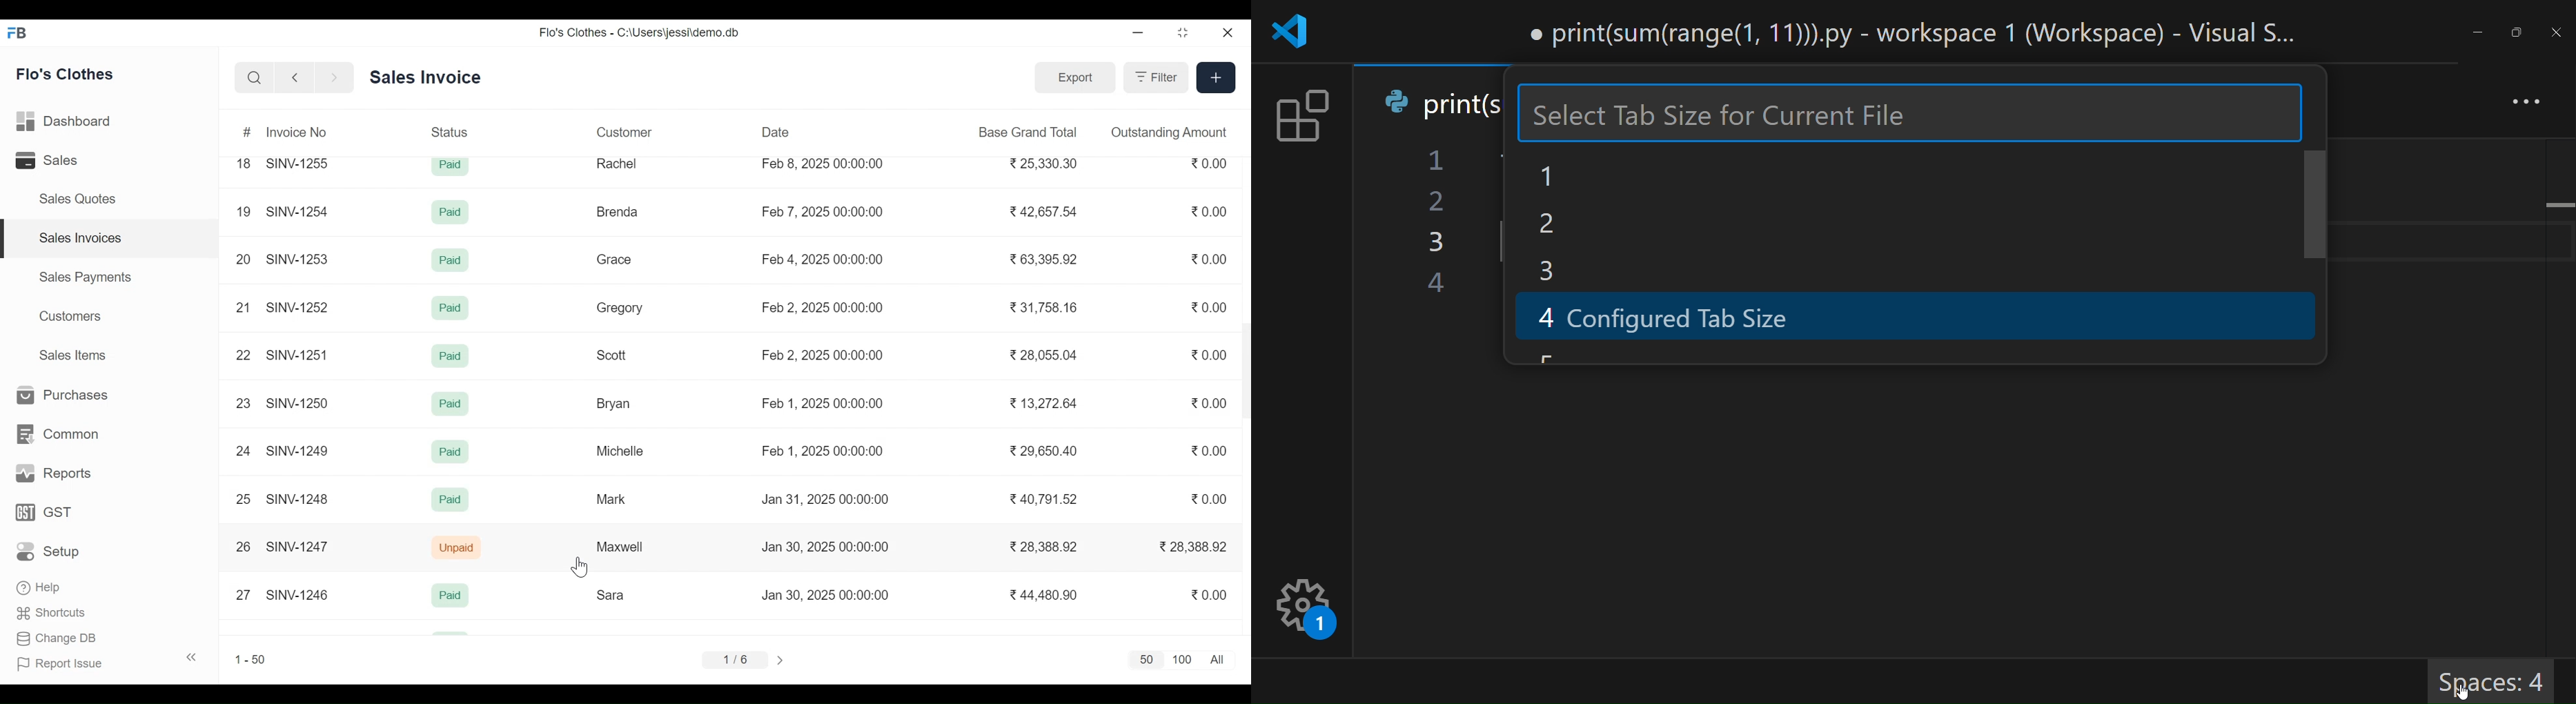 The height and width of the screenshot is (728, 2576). I want to click on 22, so click(241, 355).